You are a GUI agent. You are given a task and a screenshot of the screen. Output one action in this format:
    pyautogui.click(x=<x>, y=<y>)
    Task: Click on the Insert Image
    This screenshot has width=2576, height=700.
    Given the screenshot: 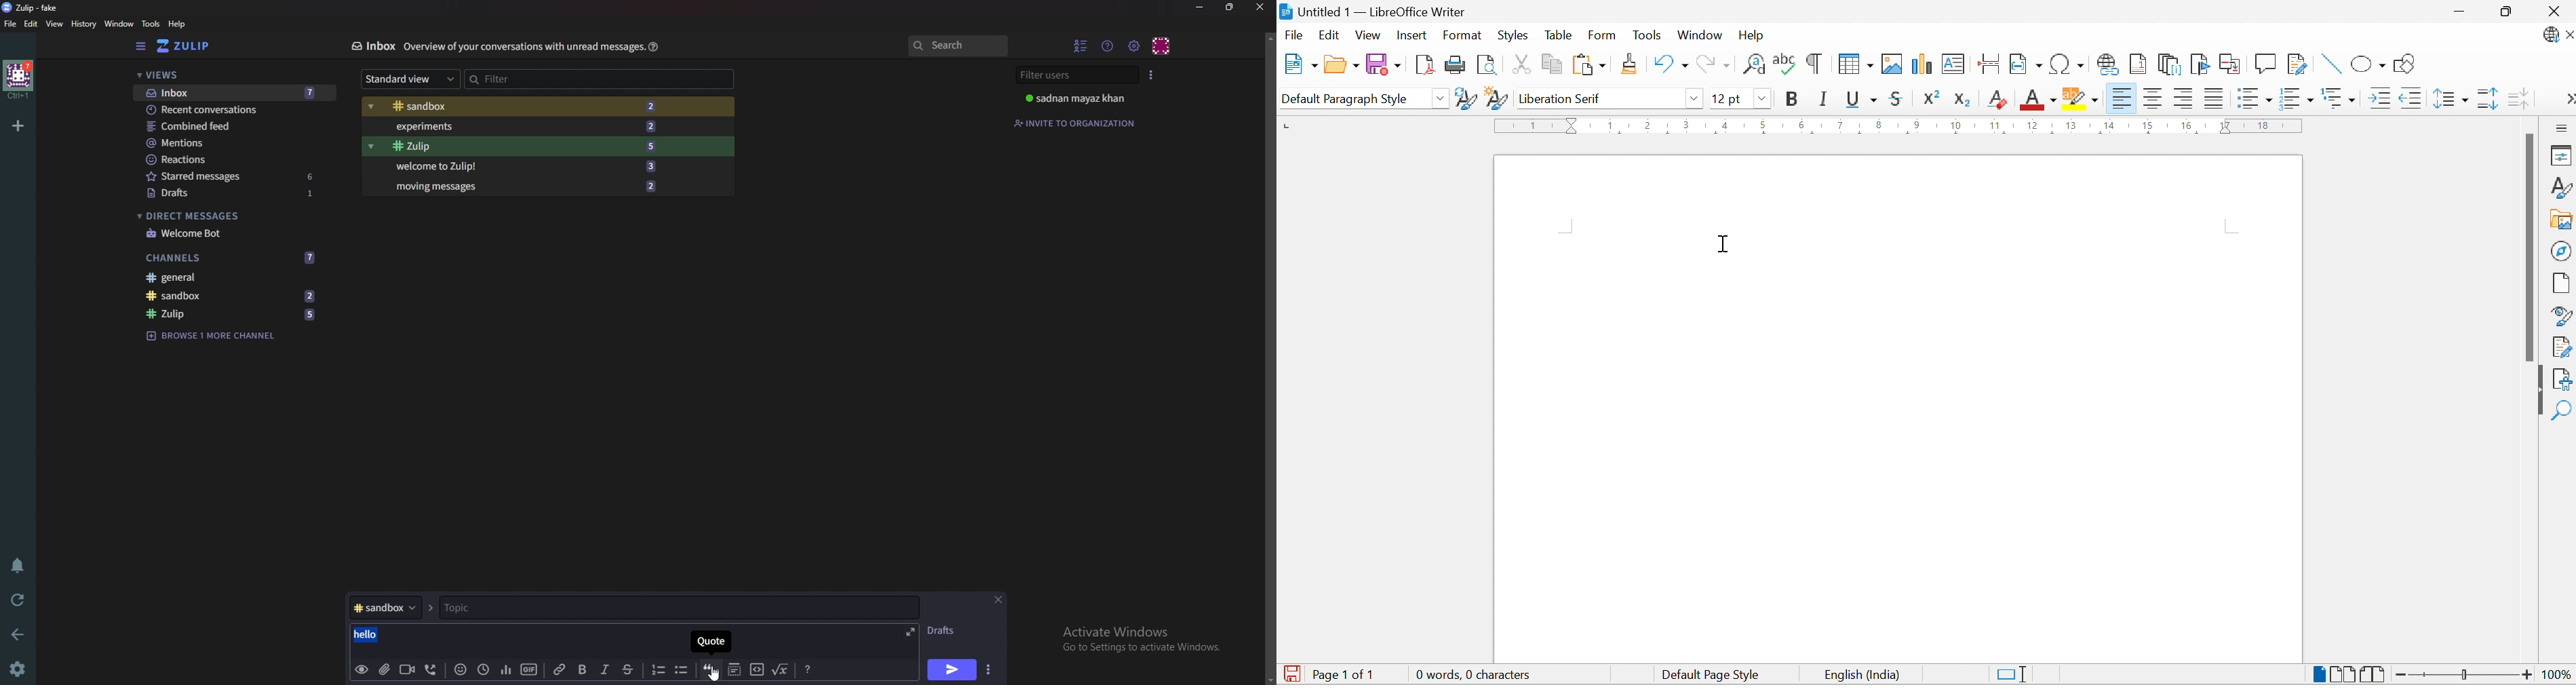 What is the action you would take?
    pyautogui.click(x=1894, y=64)
    